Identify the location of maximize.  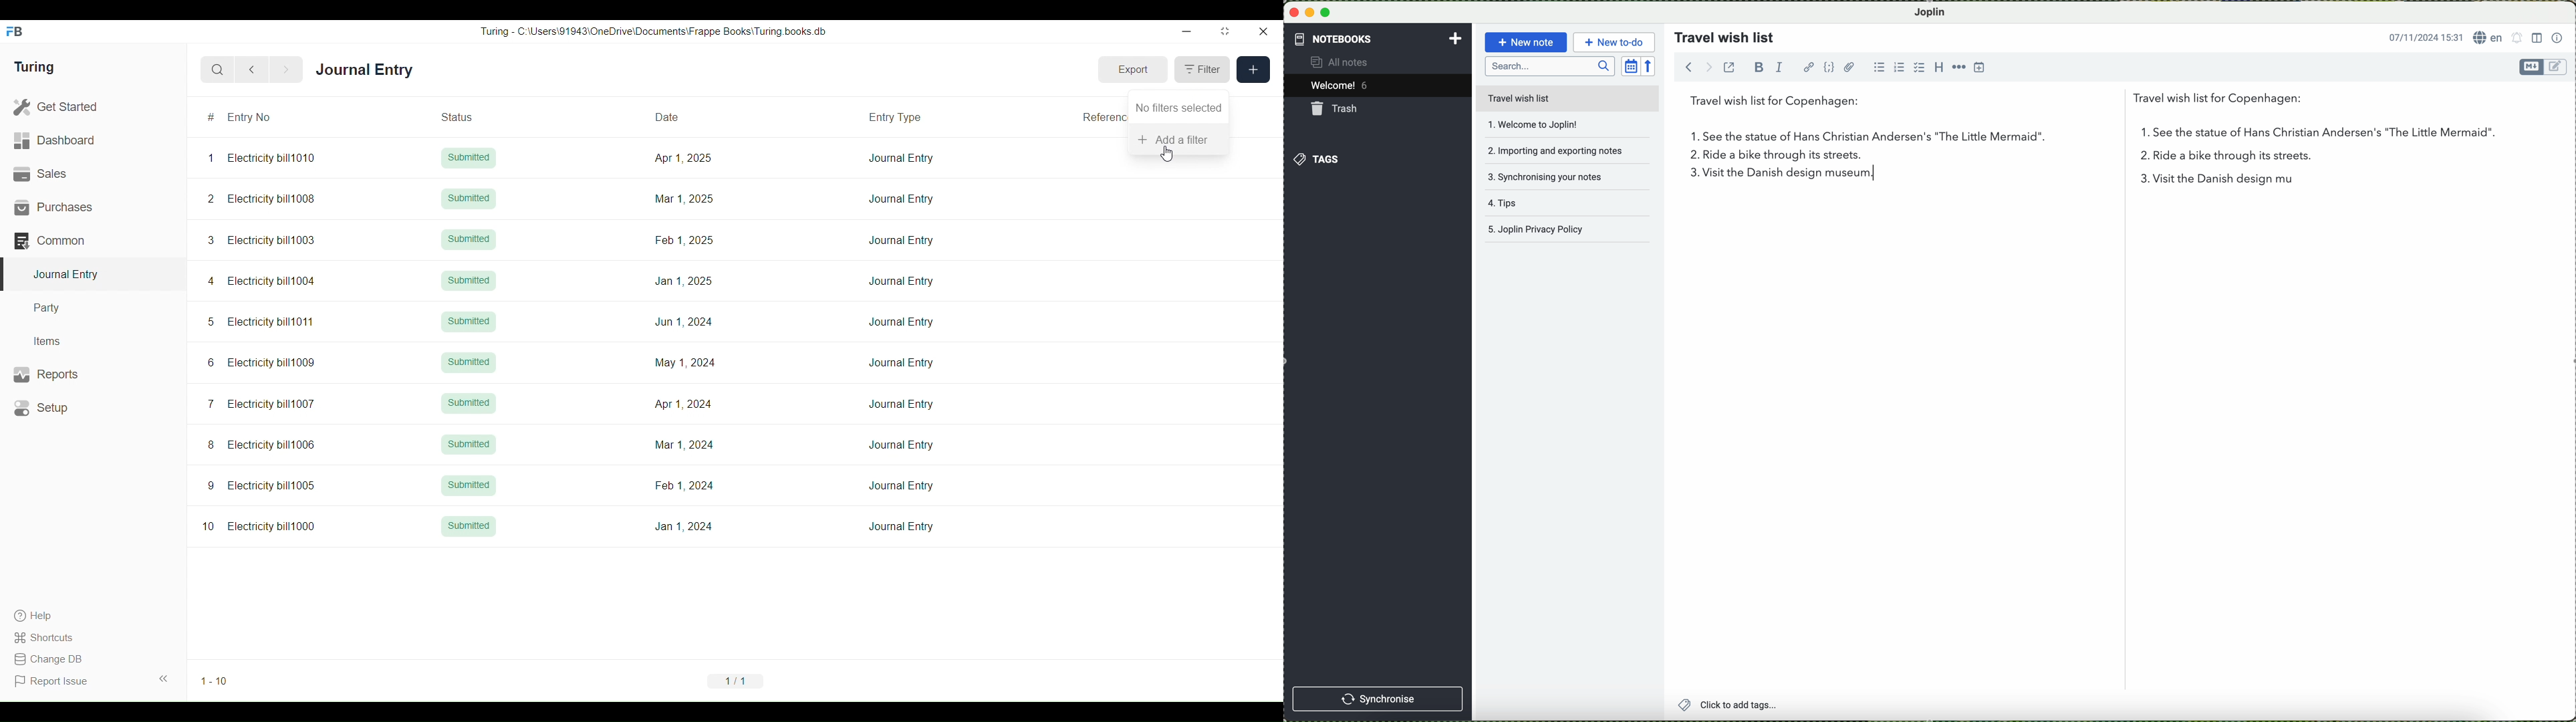
(1328, 12).